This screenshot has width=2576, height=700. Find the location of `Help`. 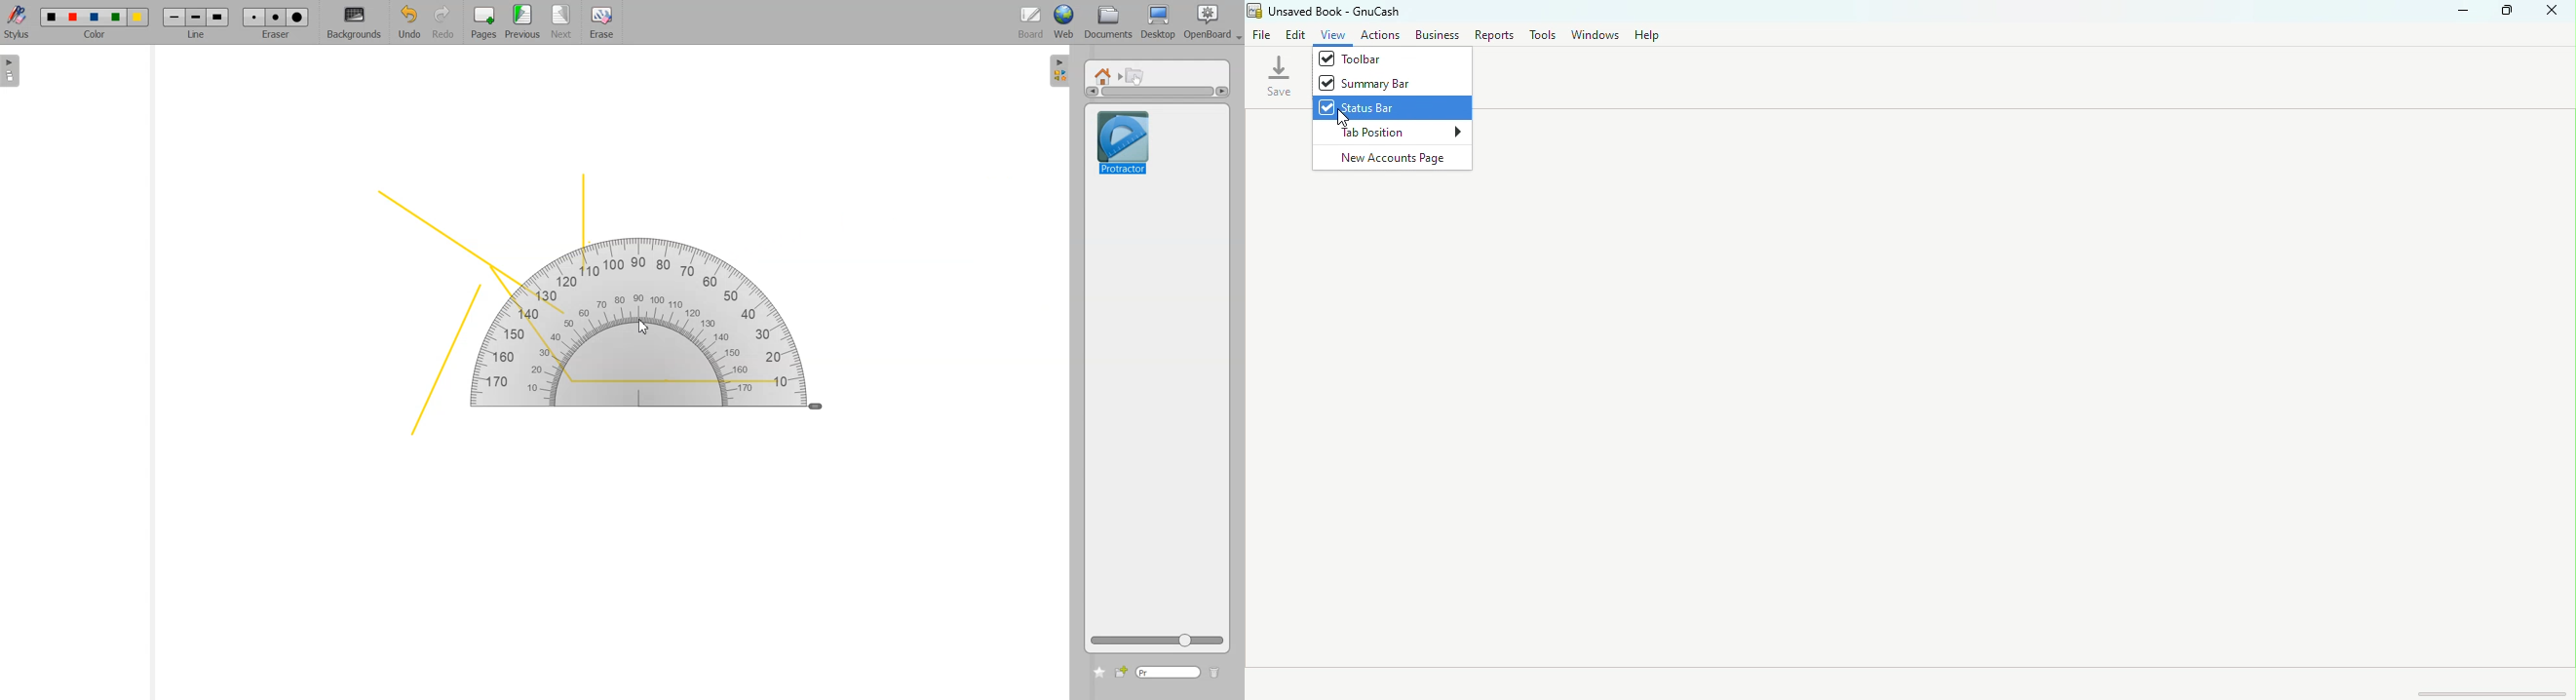

Help is located at coordinates (1648, 34).